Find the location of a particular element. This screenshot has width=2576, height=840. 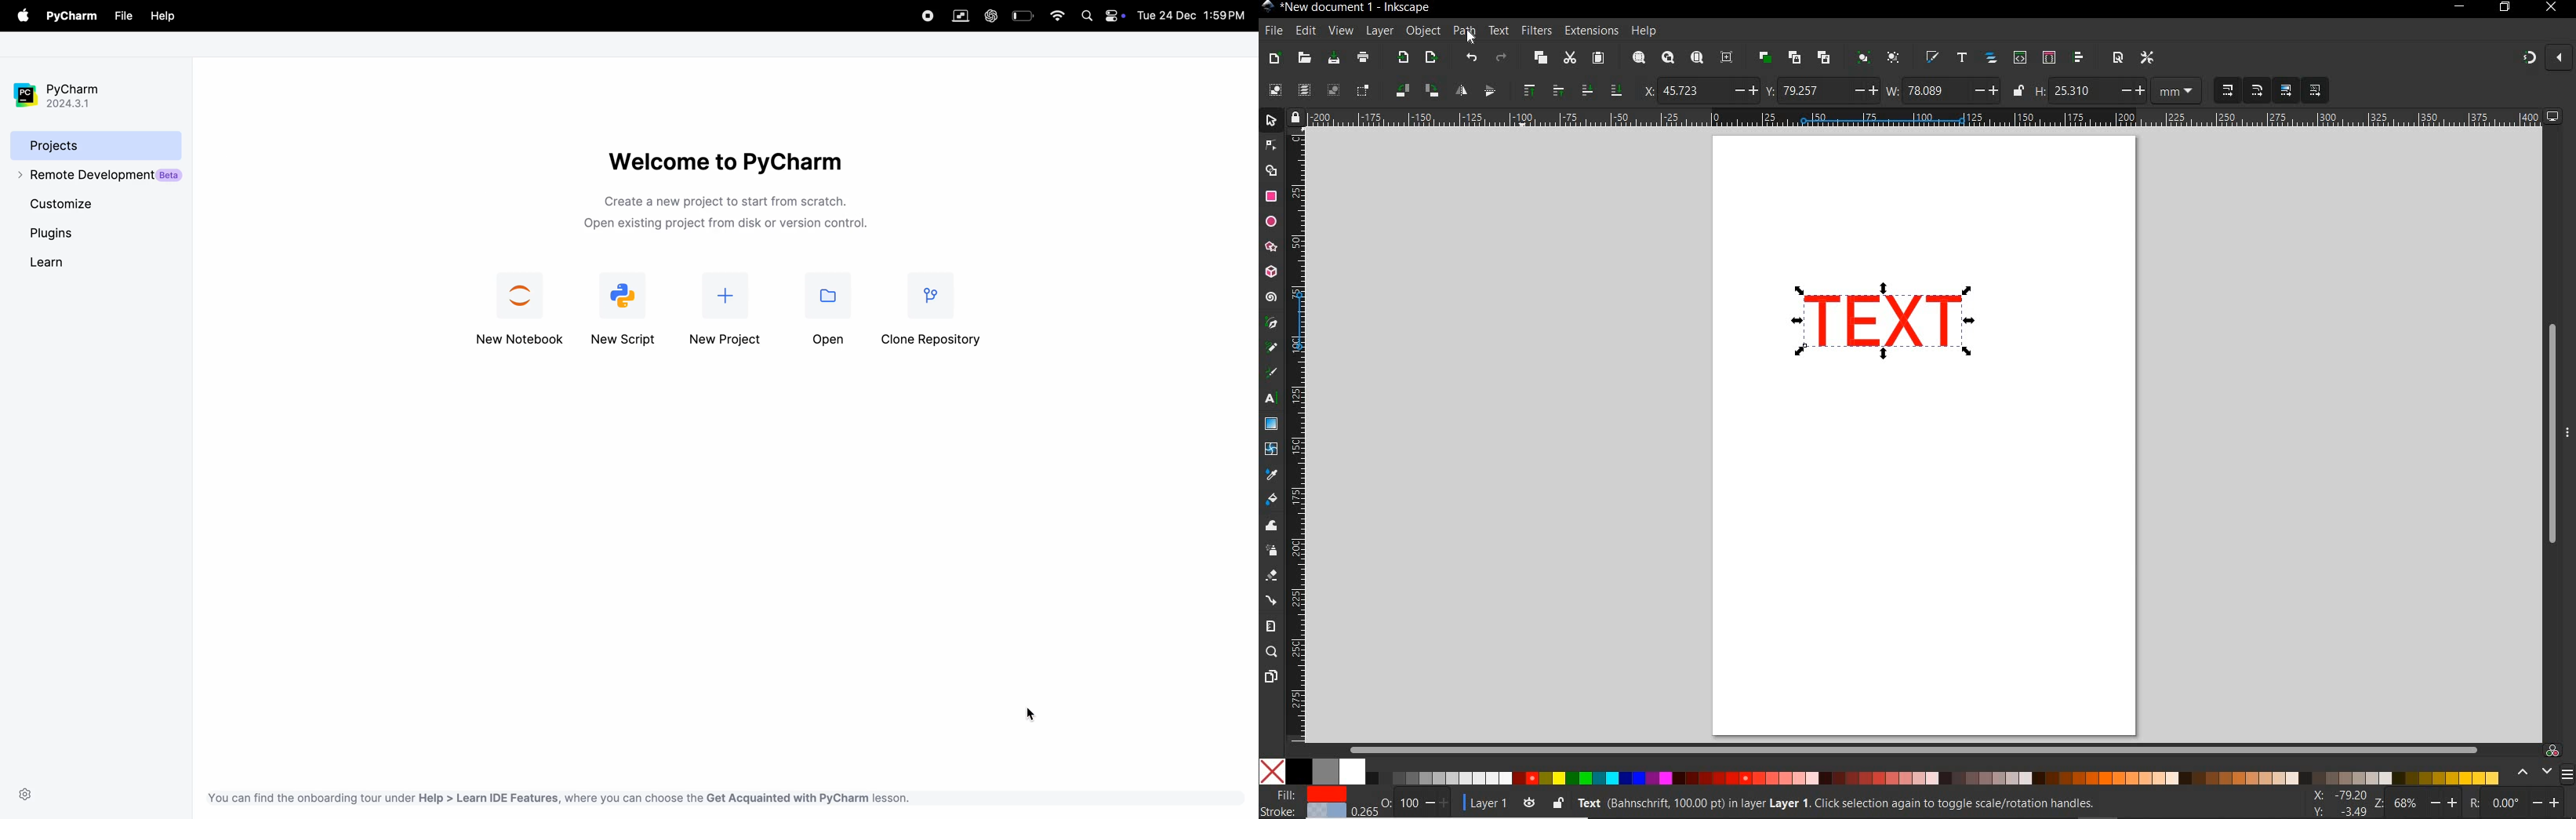

OPEN XML EDITOR is located at coordinates (2020, 59).